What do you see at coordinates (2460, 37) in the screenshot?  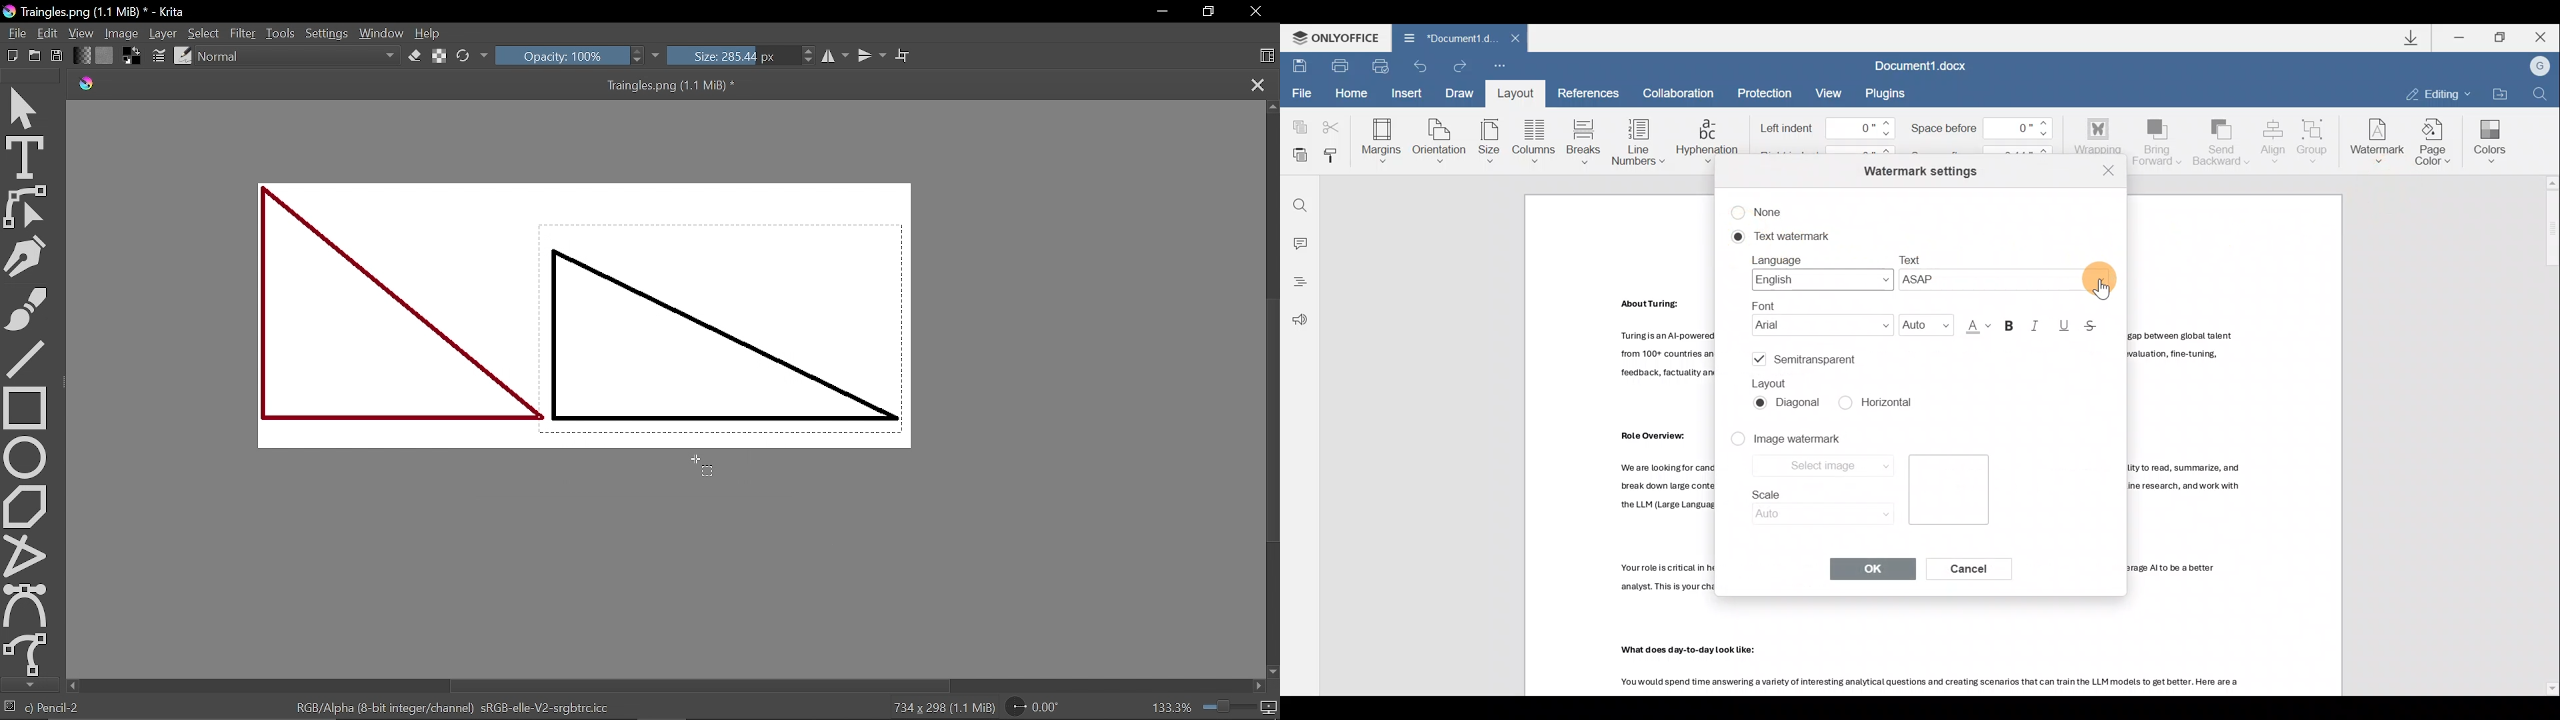 I see `Minimize` at bounding box center [2460, 37].